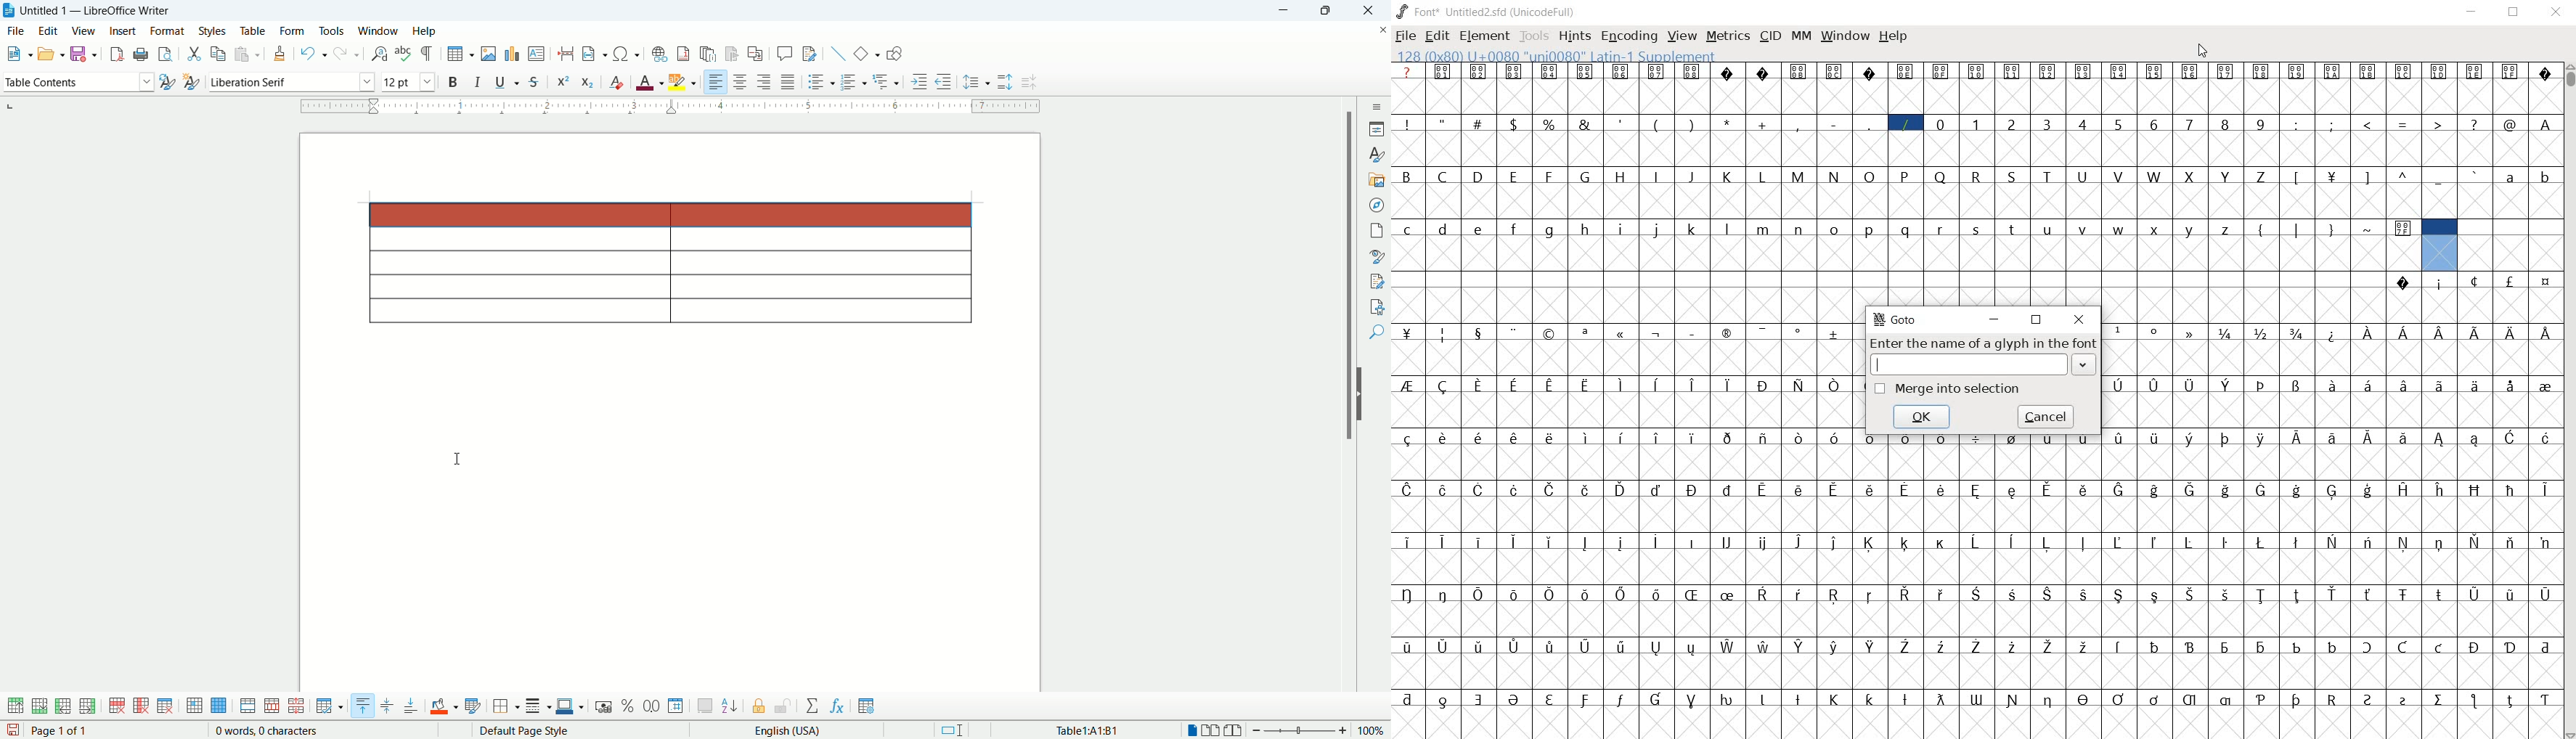  What do you see at coordinates (2543, 644) in the screenshot?
I see `Symbol` at bounding box center [2543, 644].